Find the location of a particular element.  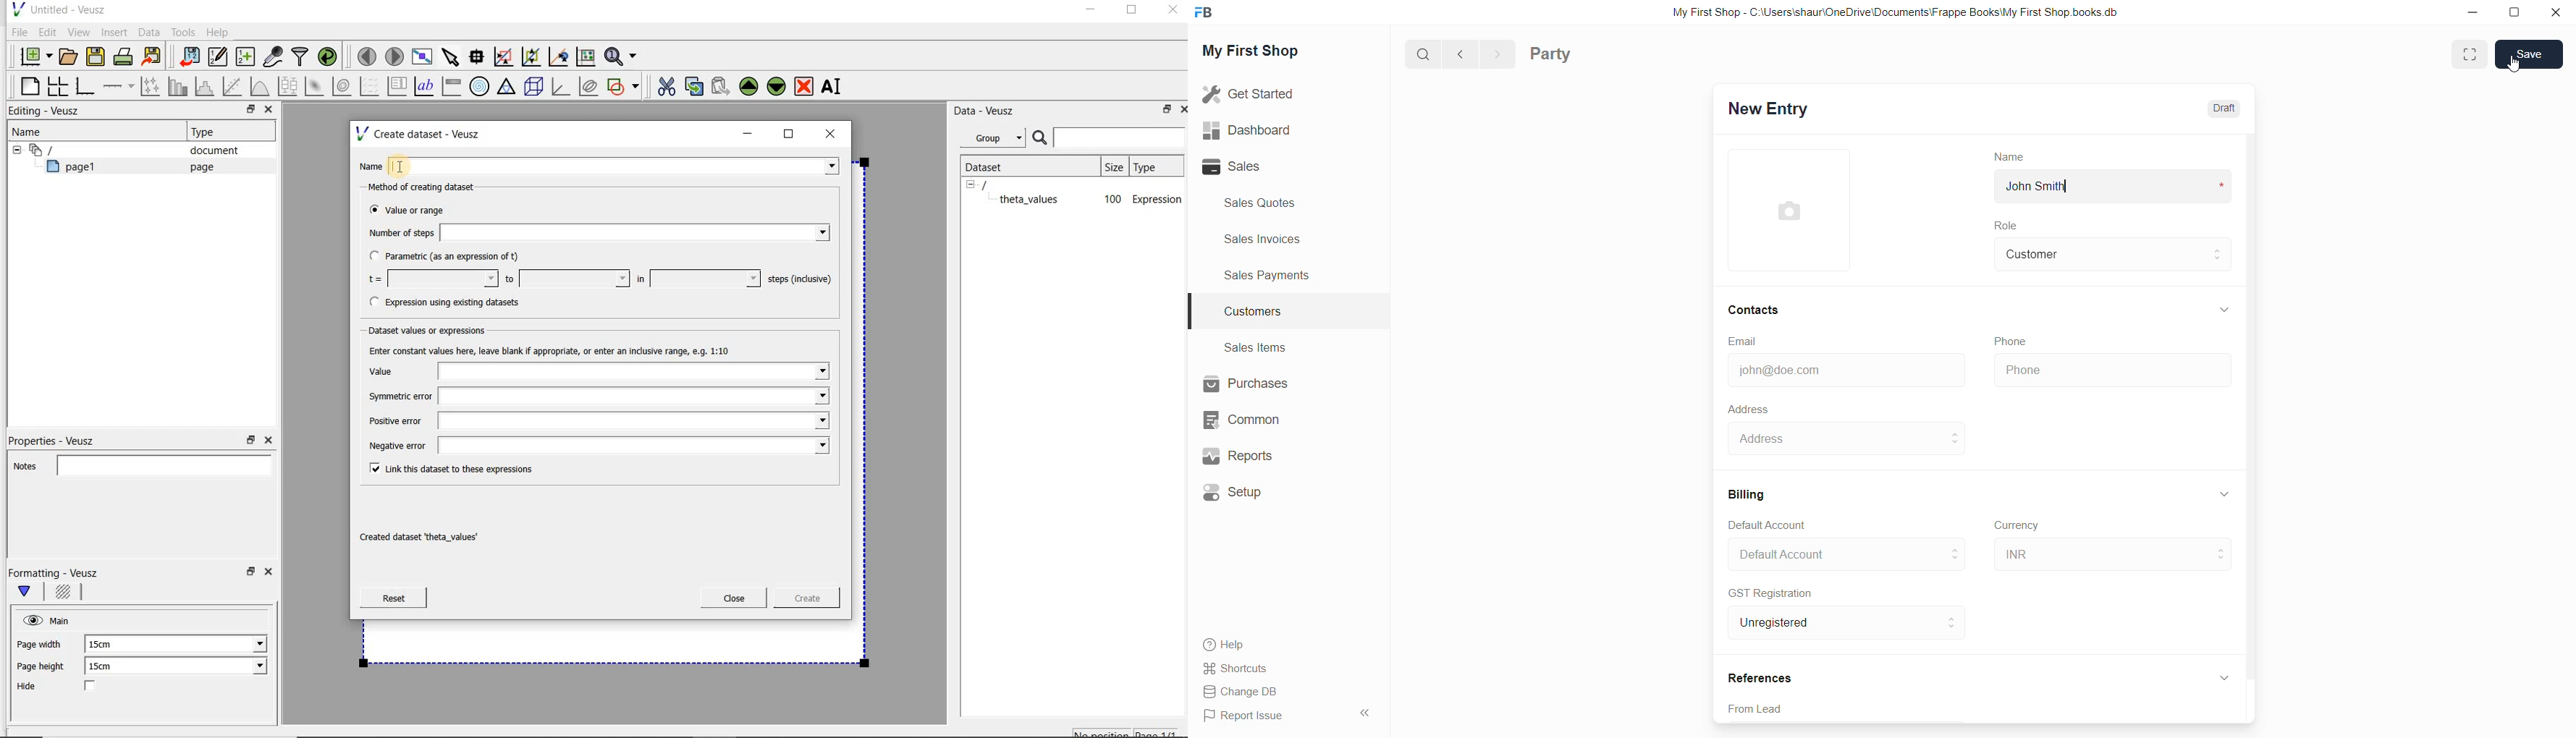

Dataset is located at coordinates (991, 165).